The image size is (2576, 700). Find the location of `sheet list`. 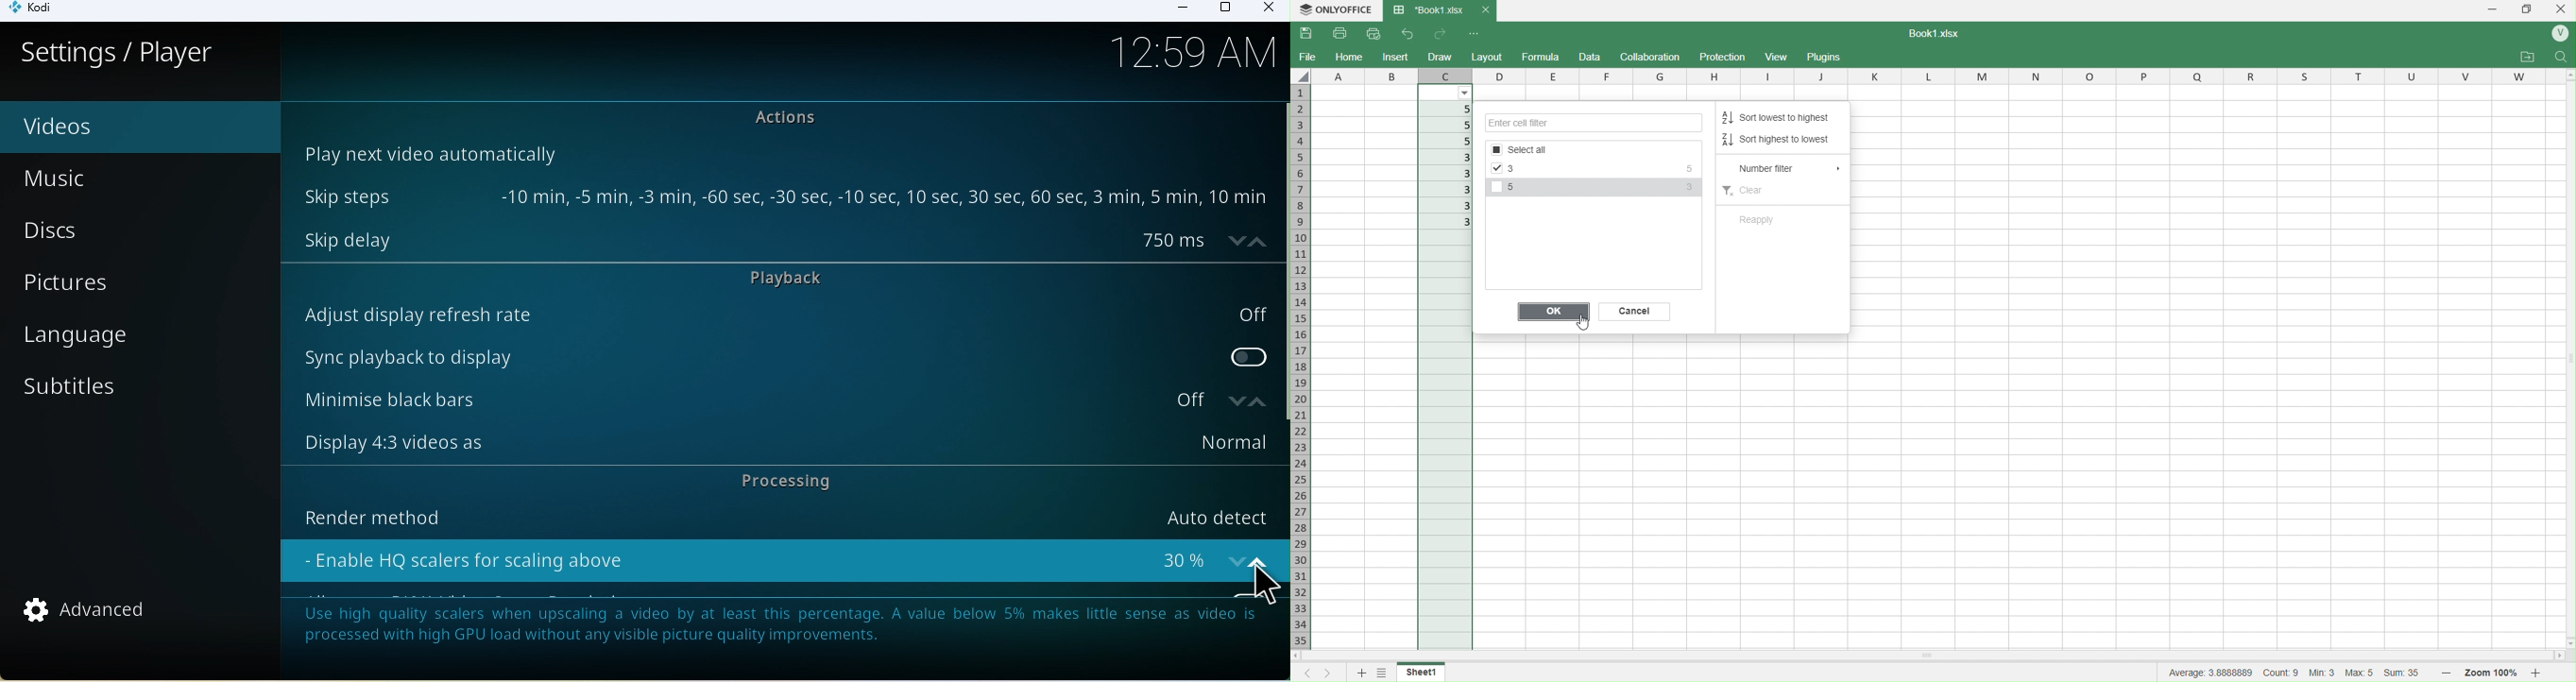

sheet list is located at coordinates (1384, 671).